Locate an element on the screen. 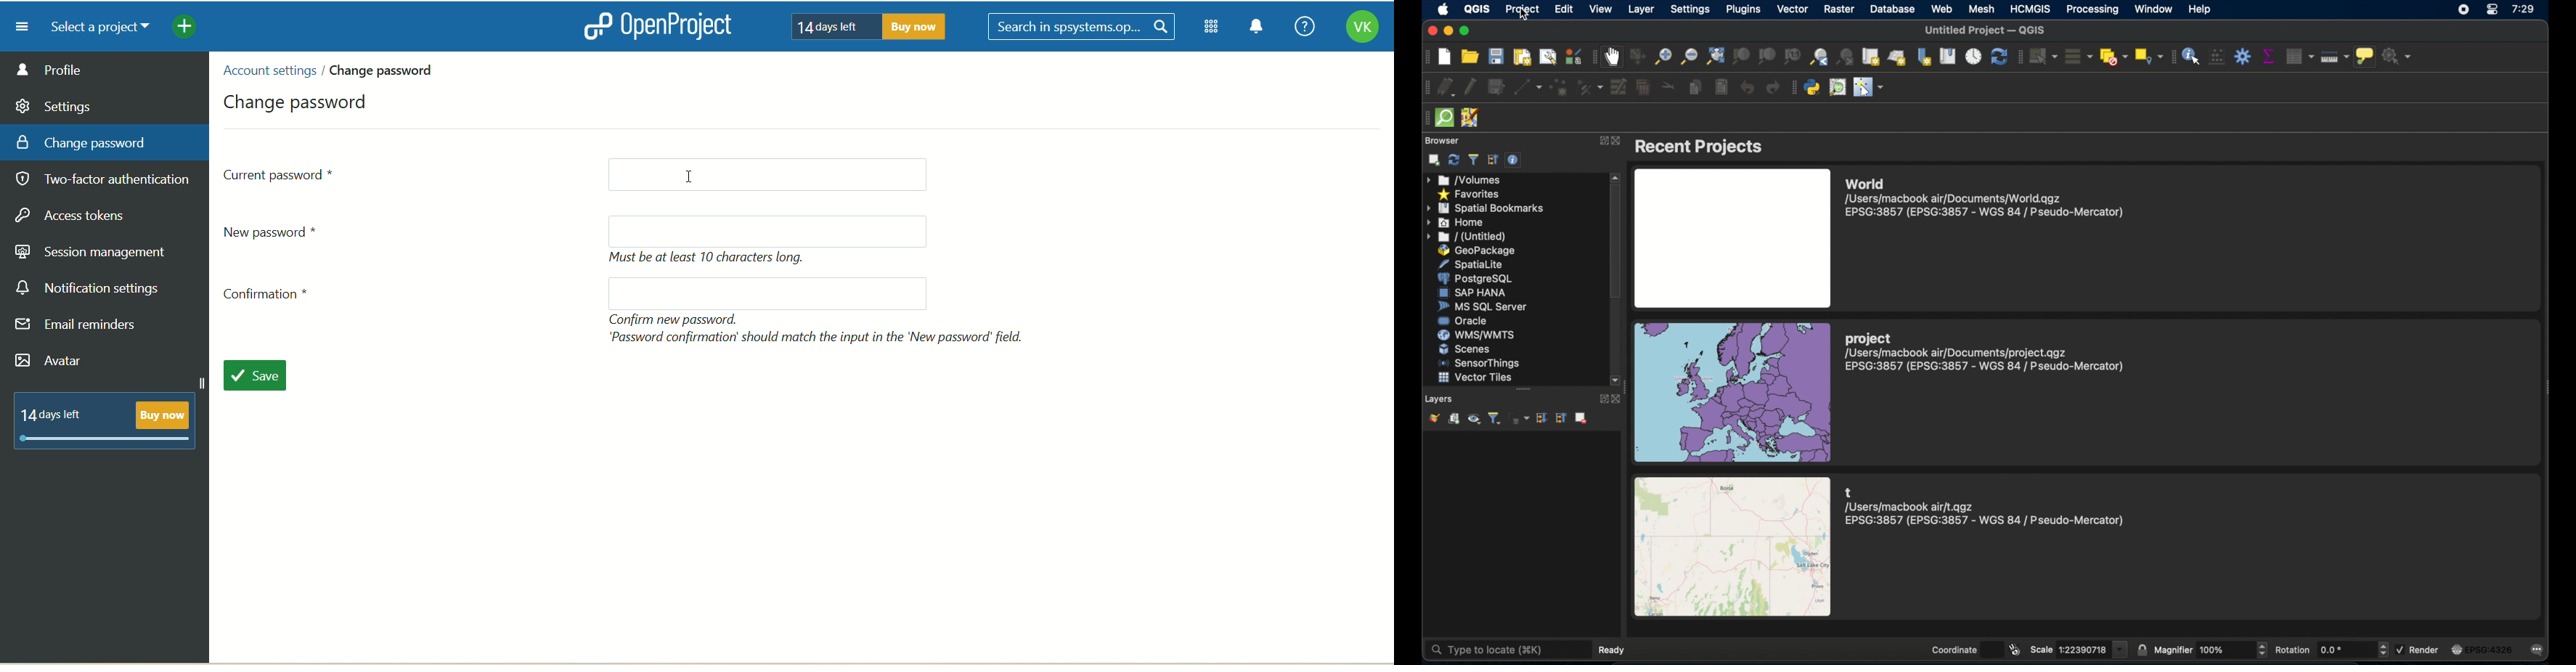 The width and height of the screenshot is (2576, 672). scenes is located at coordinates (1470, 349).